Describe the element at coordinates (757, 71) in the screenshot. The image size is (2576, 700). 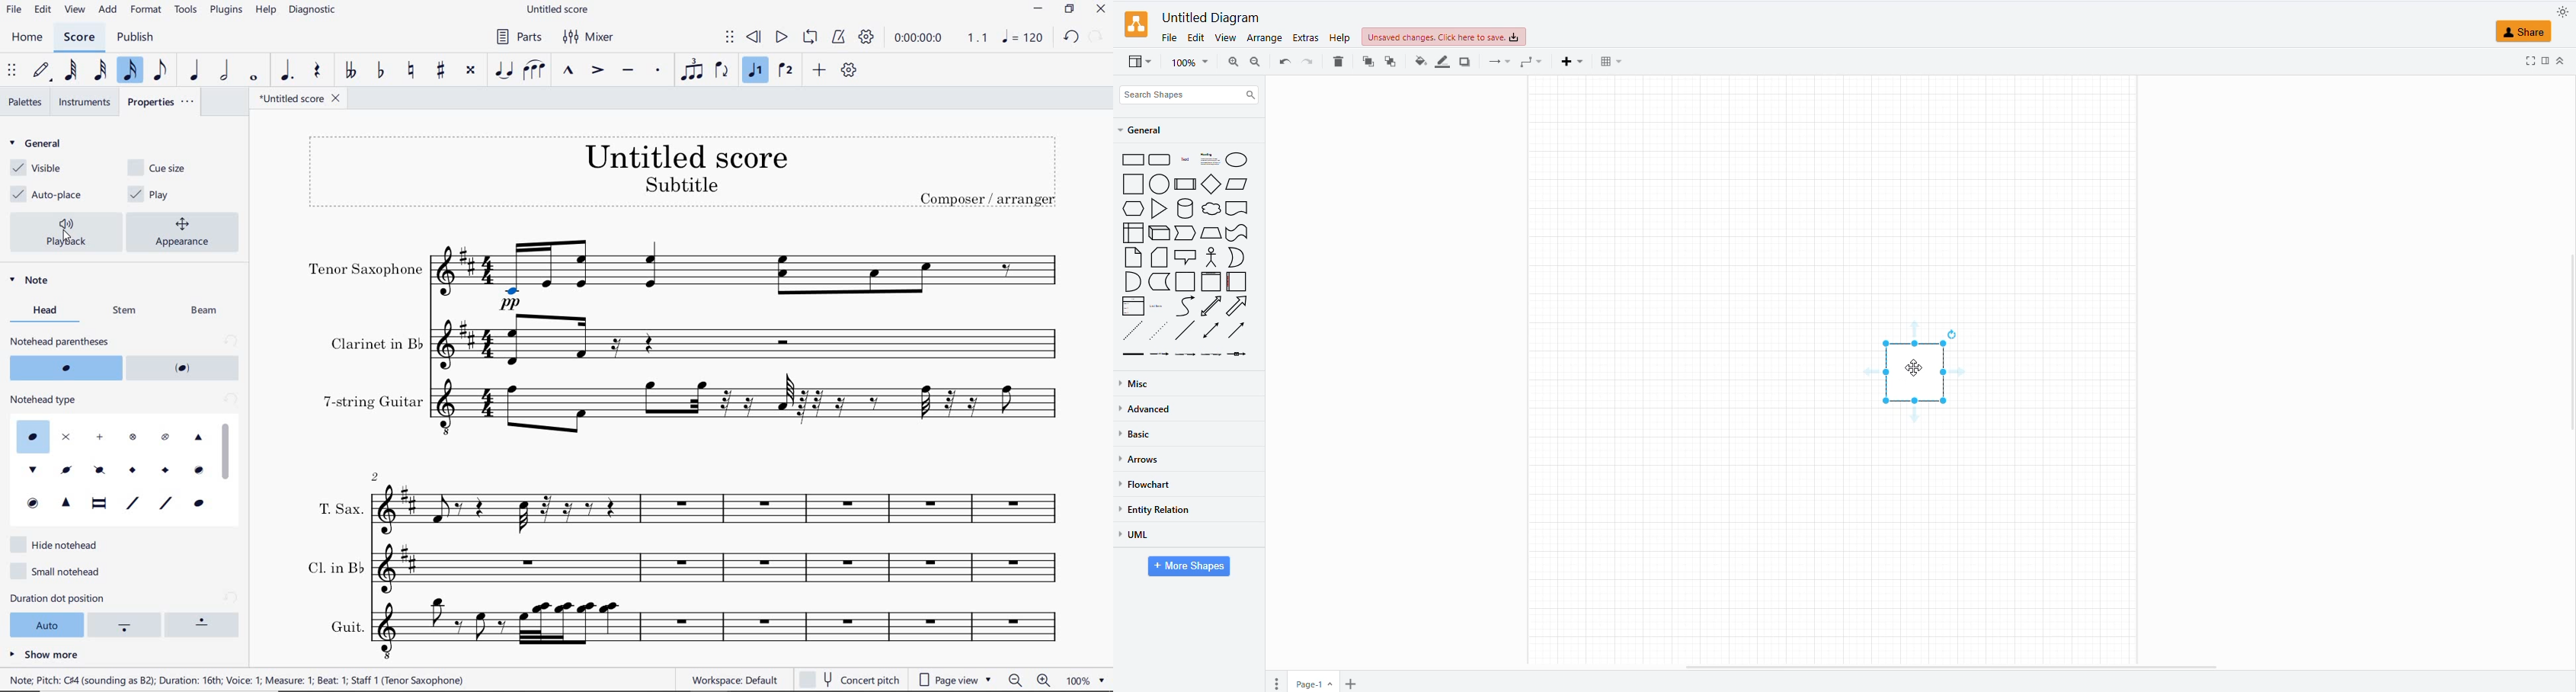
I see `VOICE 1` at that location.